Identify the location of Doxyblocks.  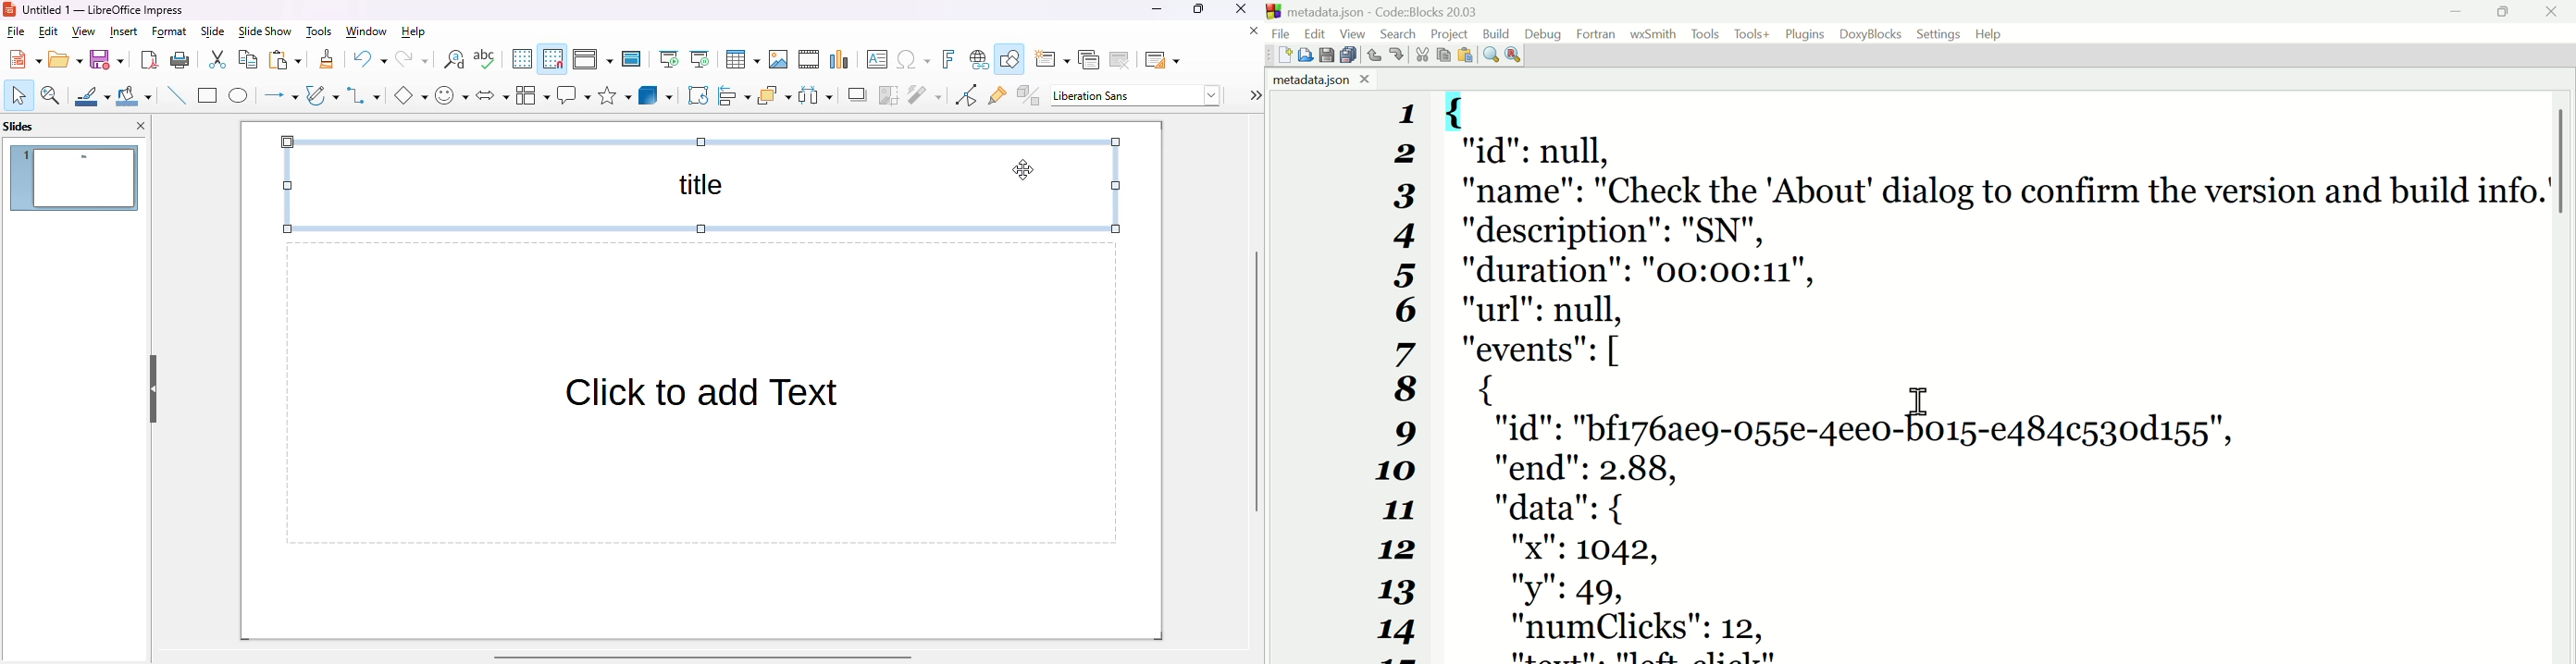
(1870, 33).